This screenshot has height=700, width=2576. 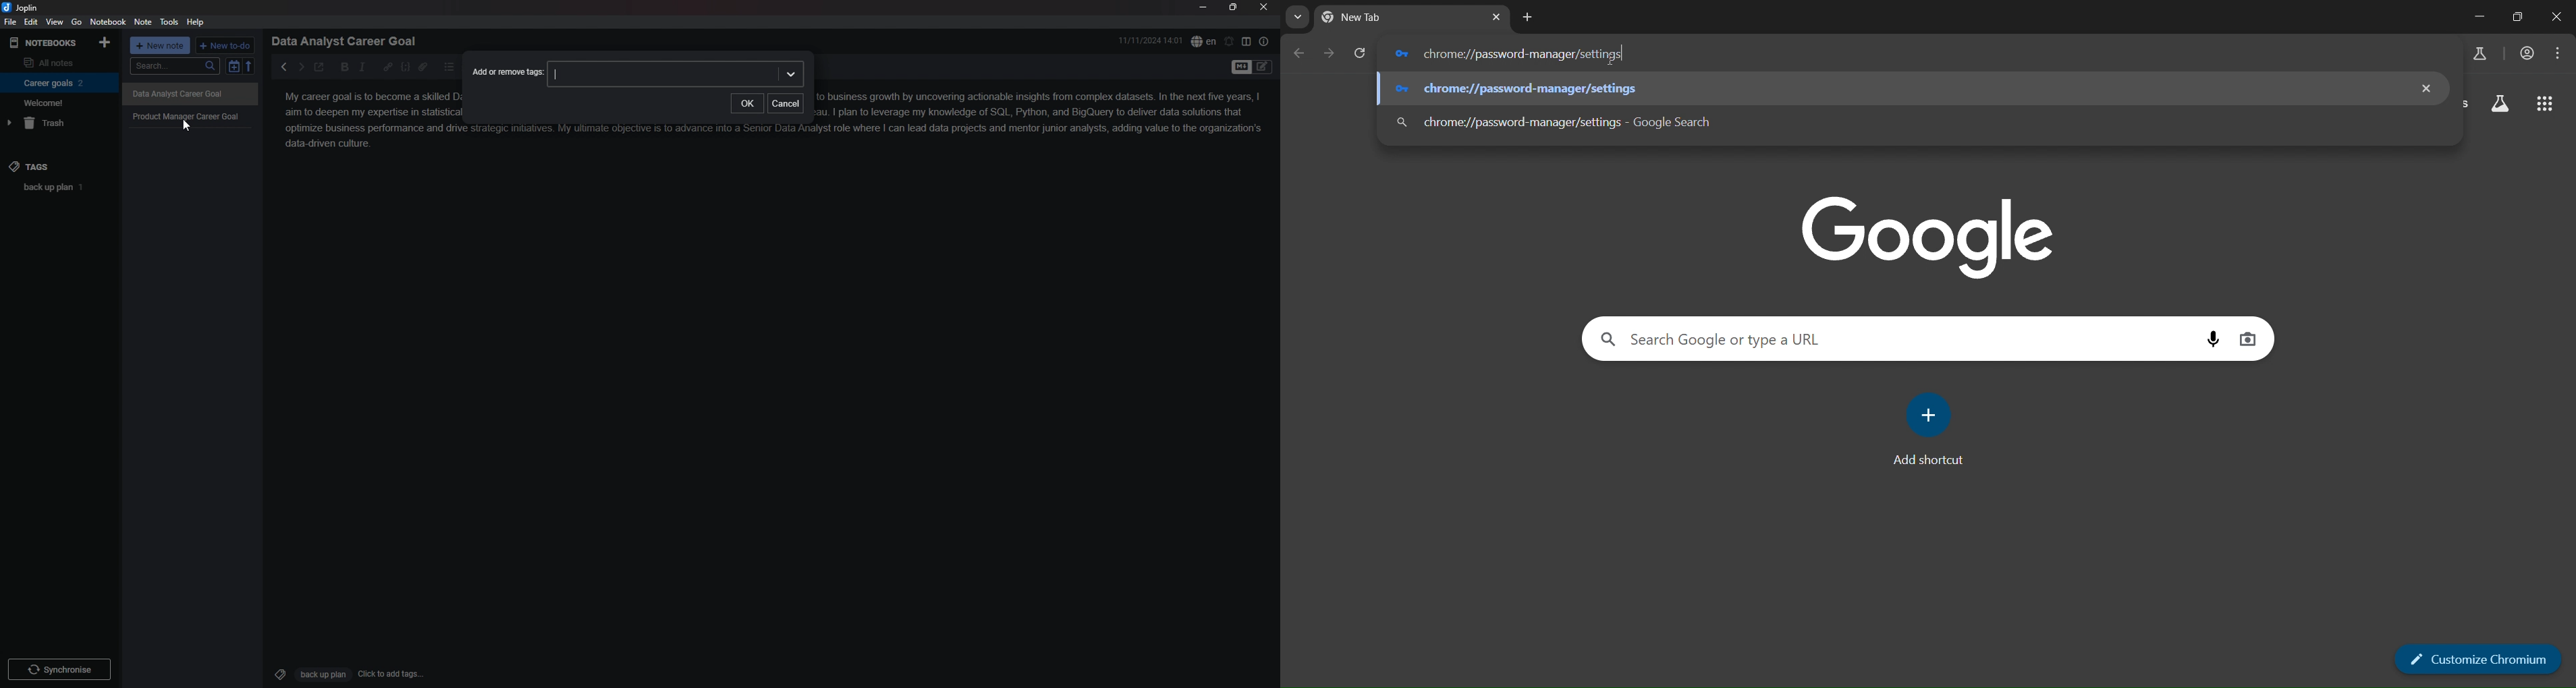 I want to click on italic, so click(x=362, y=67).